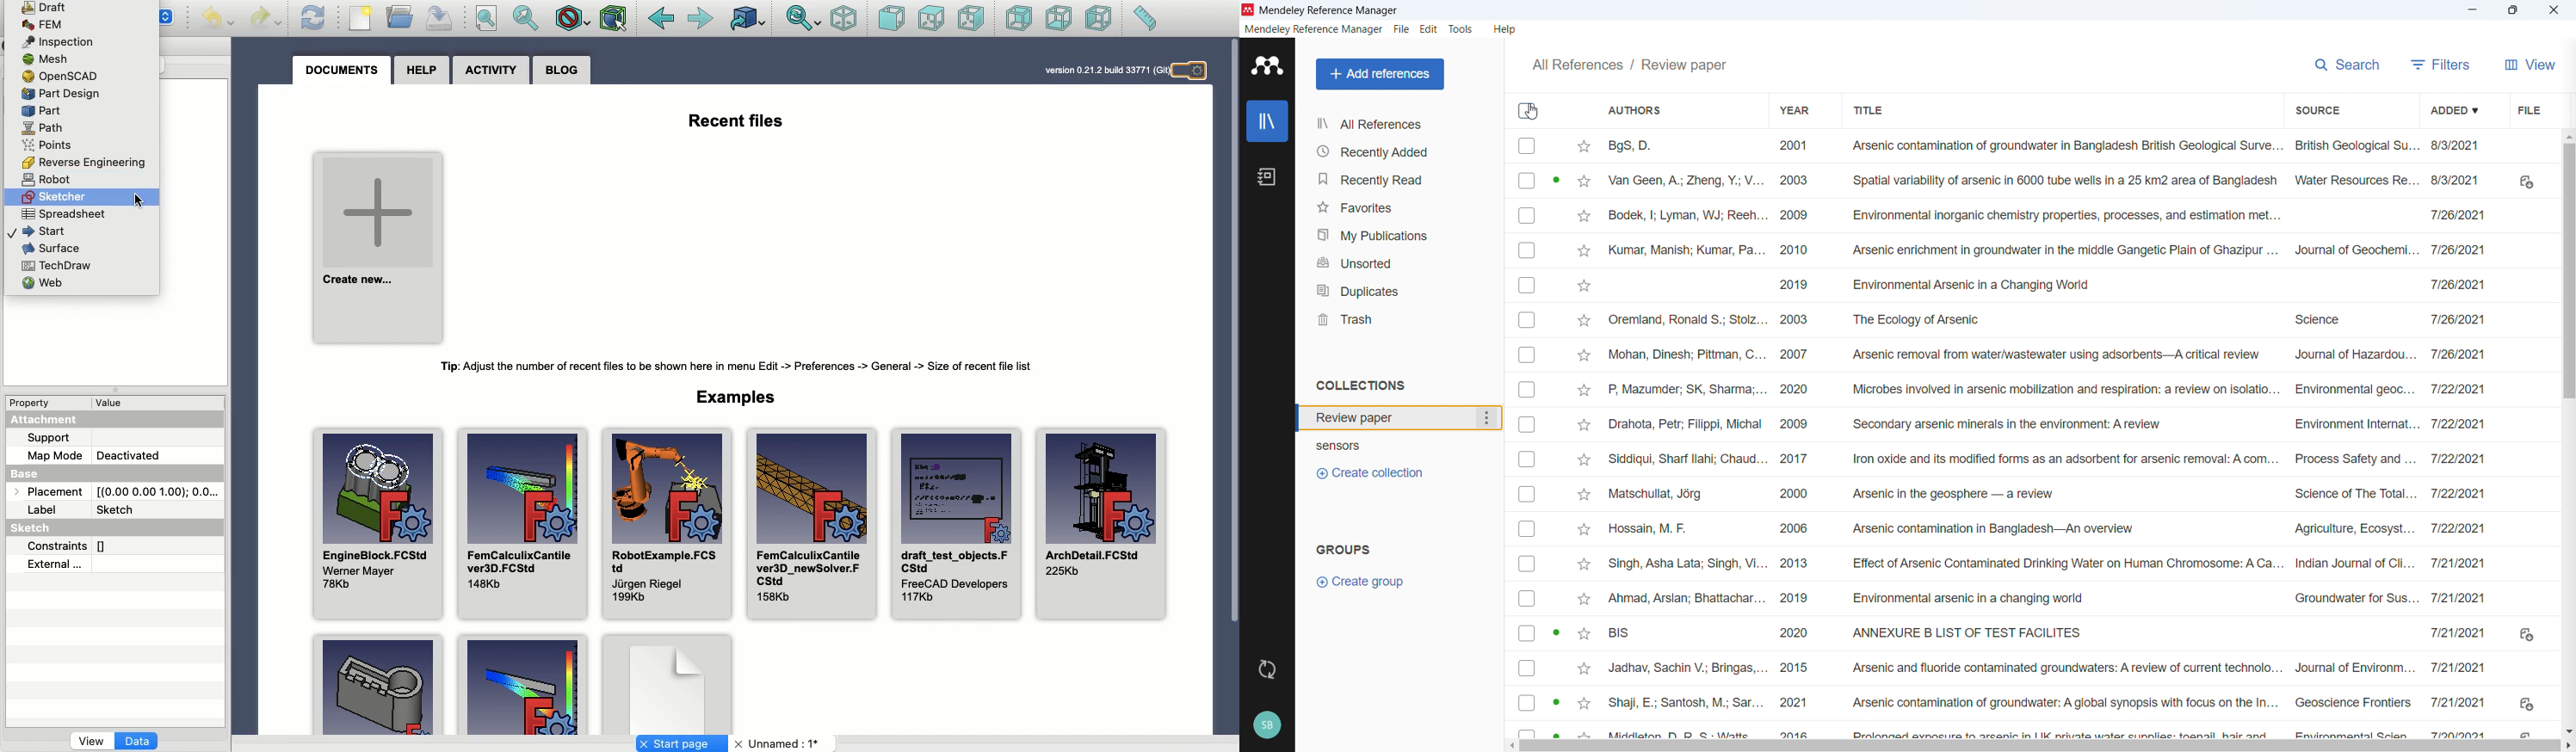 This screenshot has height=756, width=2576. What do you see at coordinates (702, 20) in the screenshot?
I see `Forward` at bounding box center [702, 20].